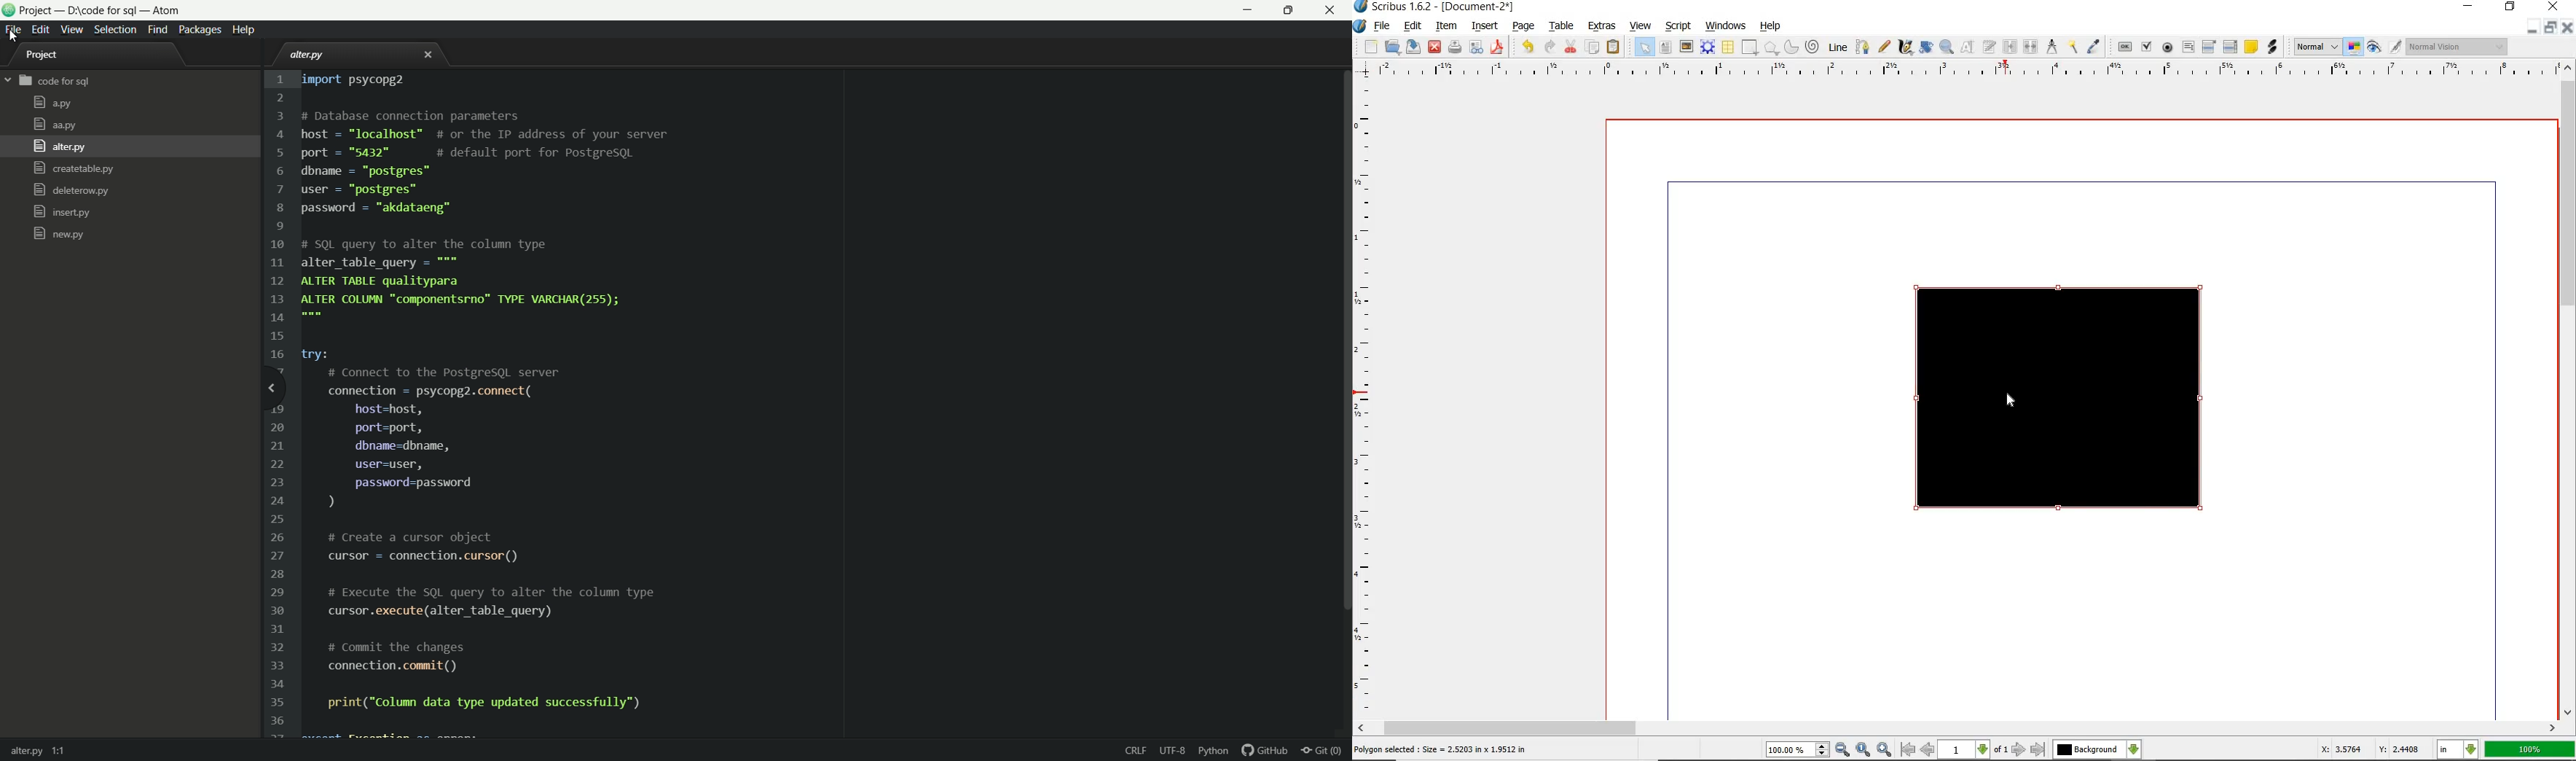  I want to click on zoom in or out, so click(1947, 47).